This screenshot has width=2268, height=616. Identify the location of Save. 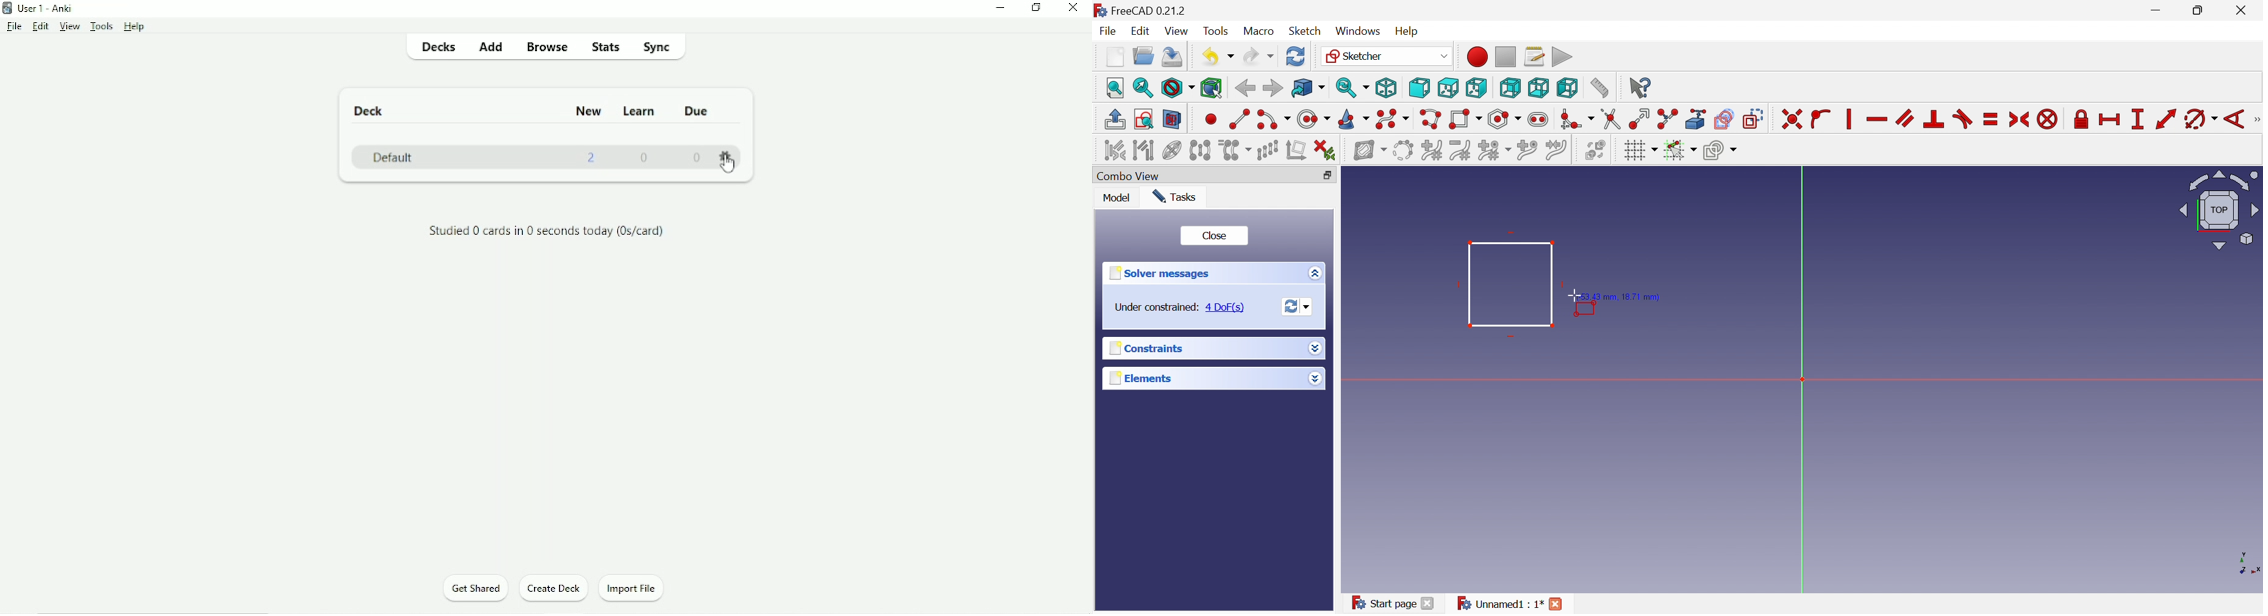
(1173, 57).